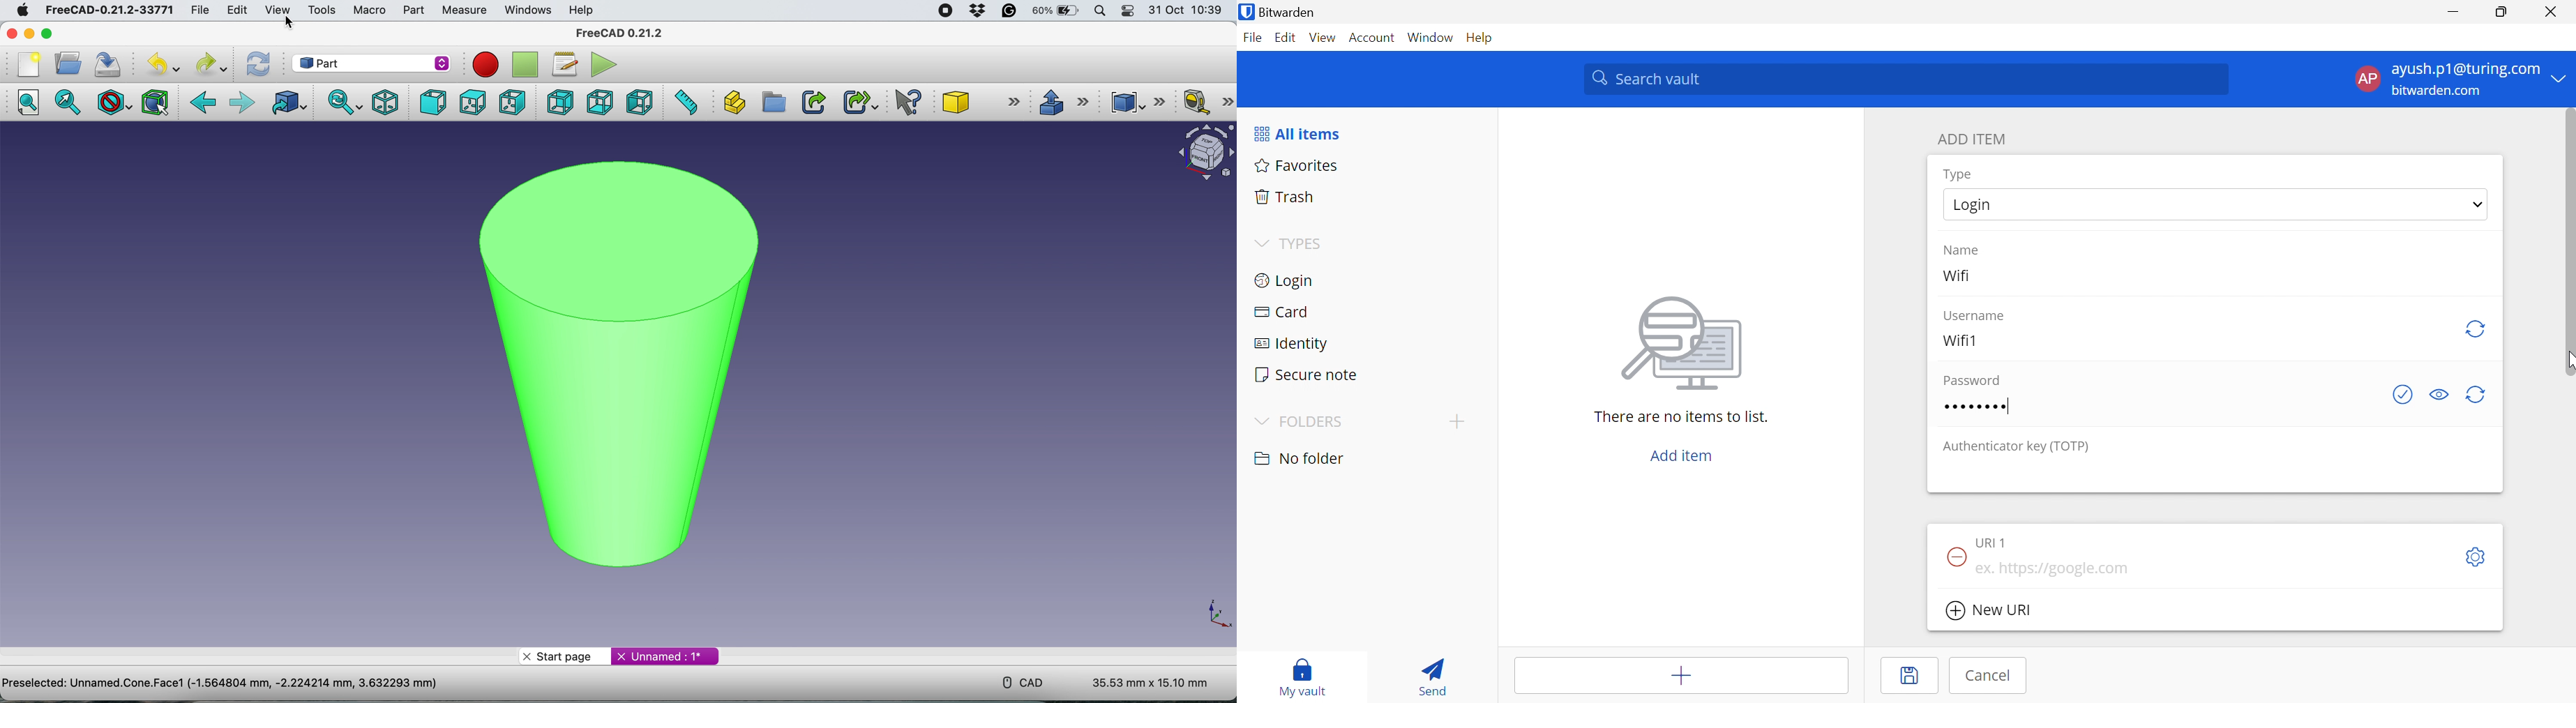 The height and width of the screenshot is (728, 2576). Describe the element at coordinates (1911, 676) in the screenshot. I see `Save` at that location.